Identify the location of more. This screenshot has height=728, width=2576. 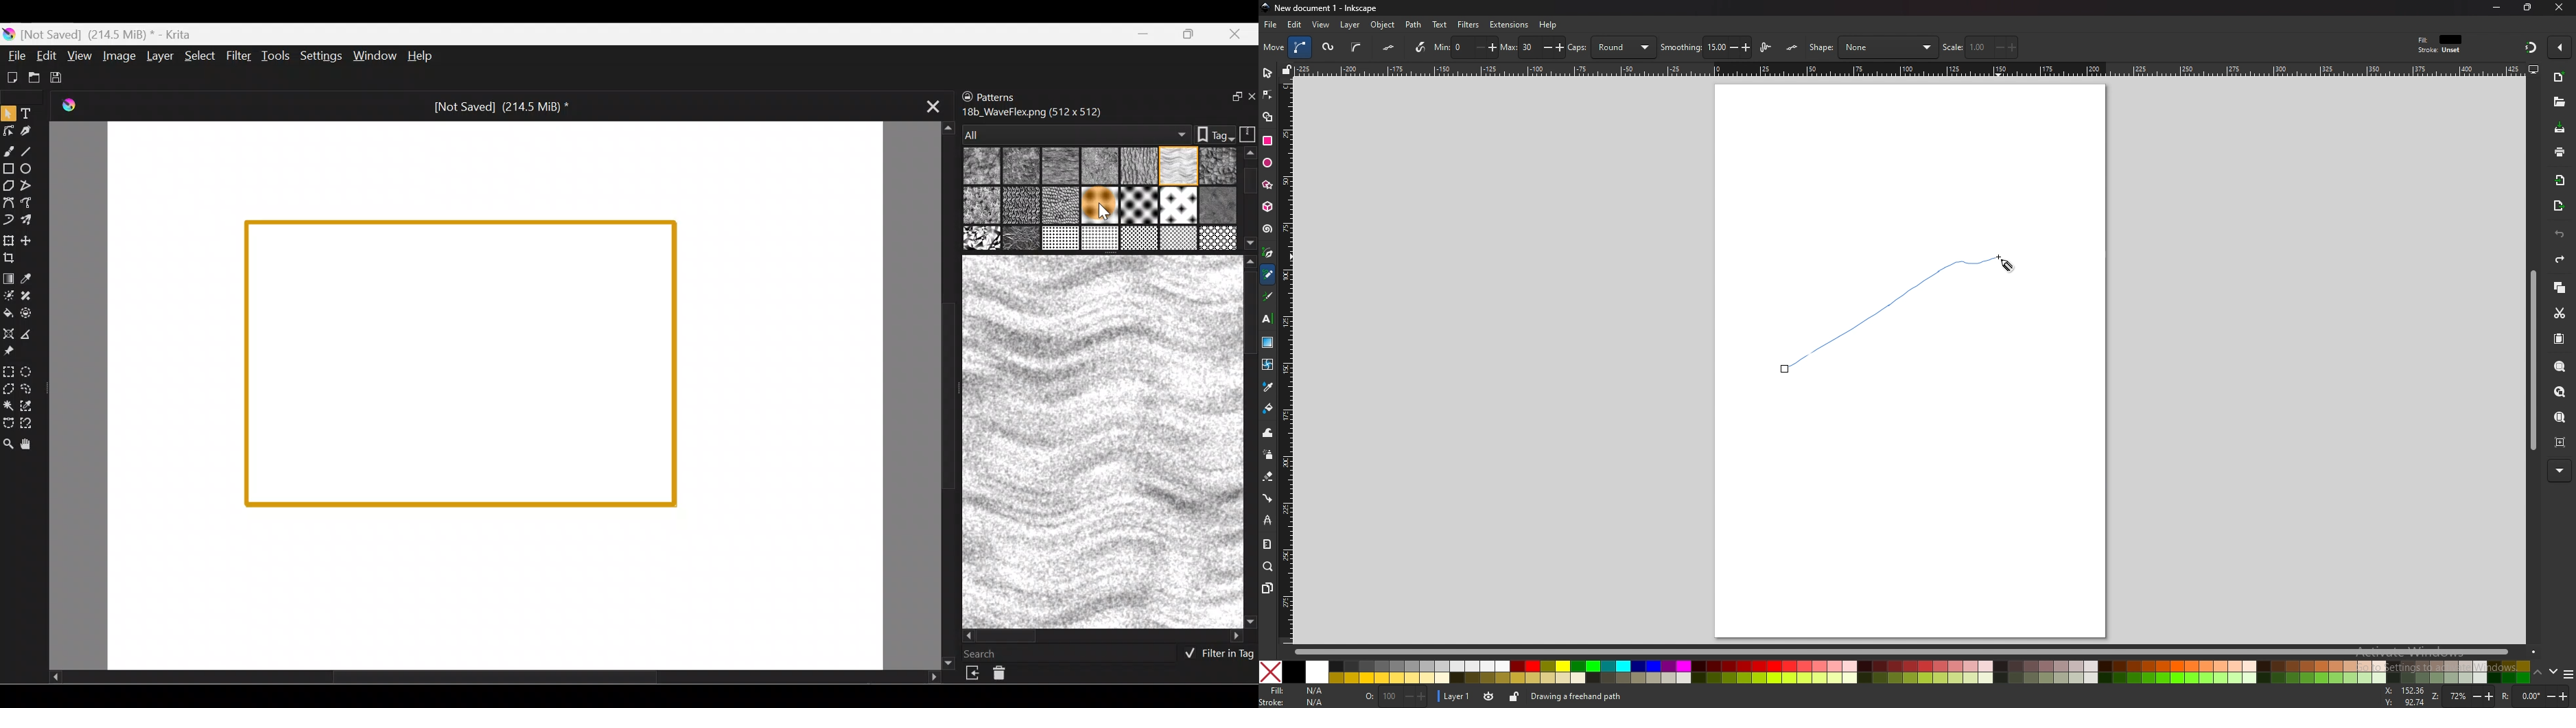
(2560, 471).